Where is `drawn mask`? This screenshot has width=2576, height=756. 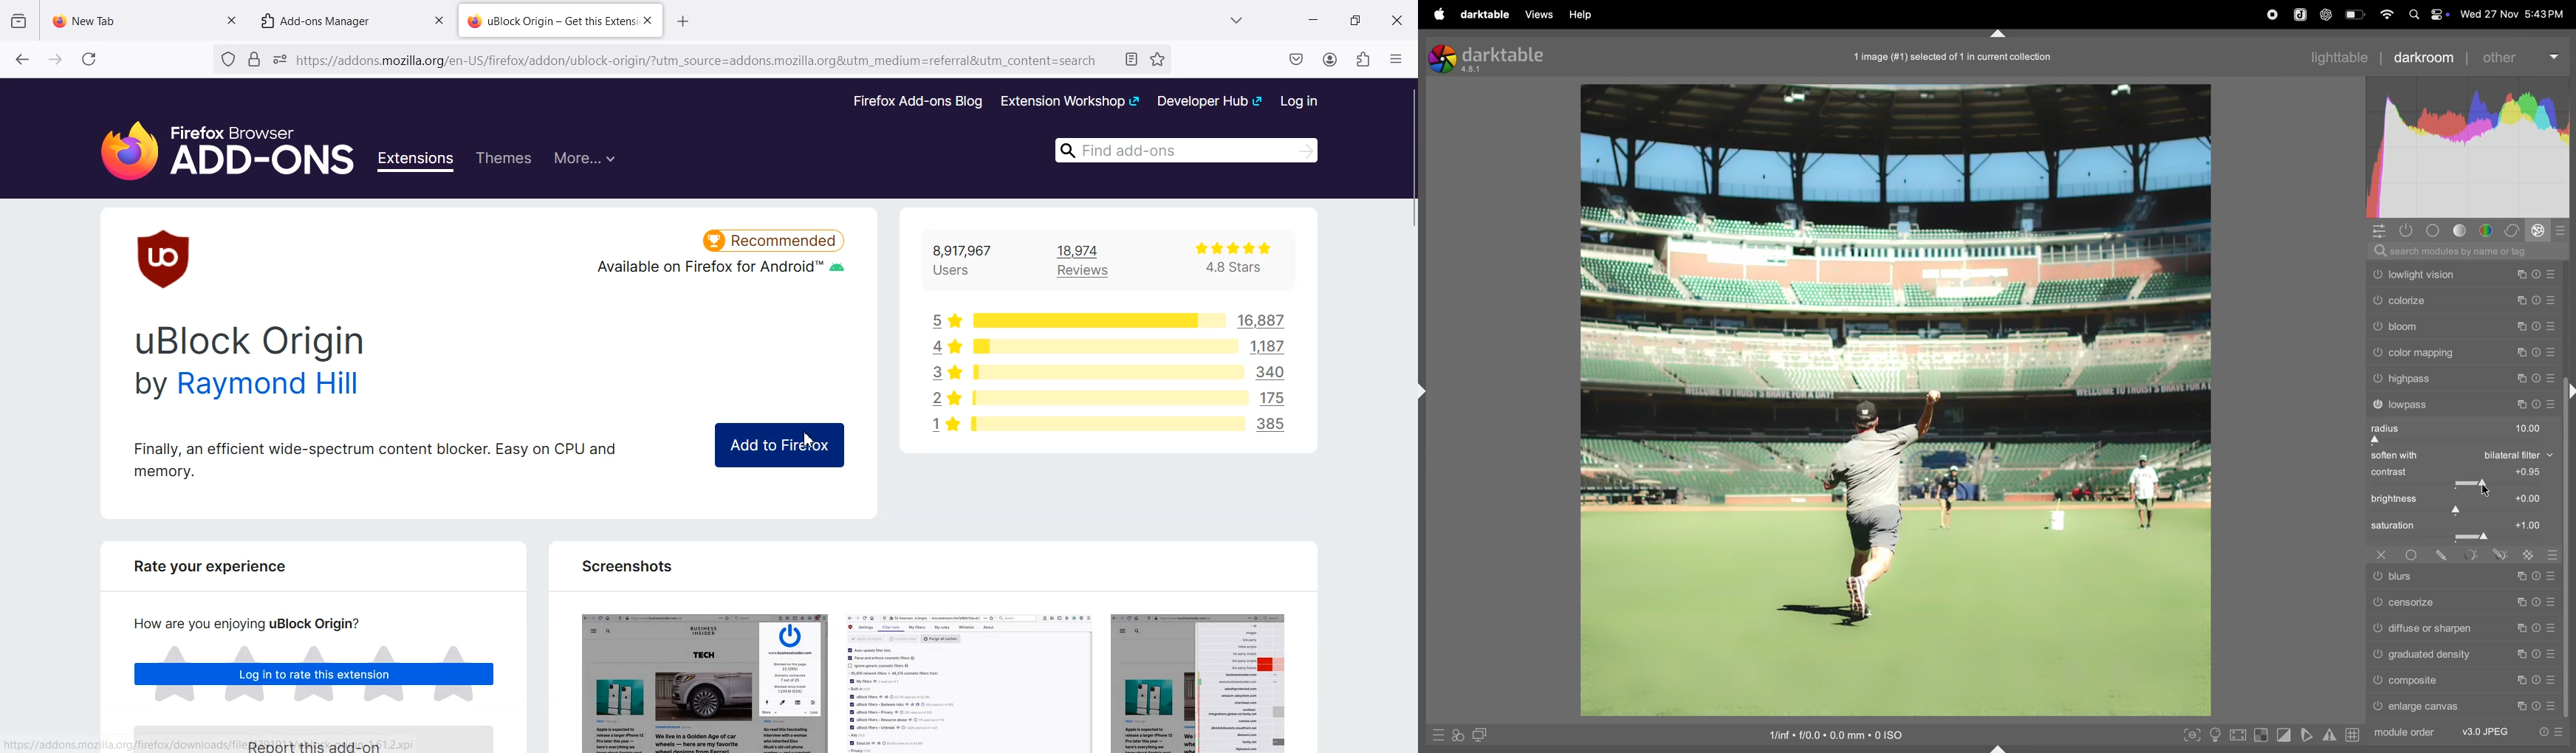
drawn mask is located at coordinates (2442, 556).